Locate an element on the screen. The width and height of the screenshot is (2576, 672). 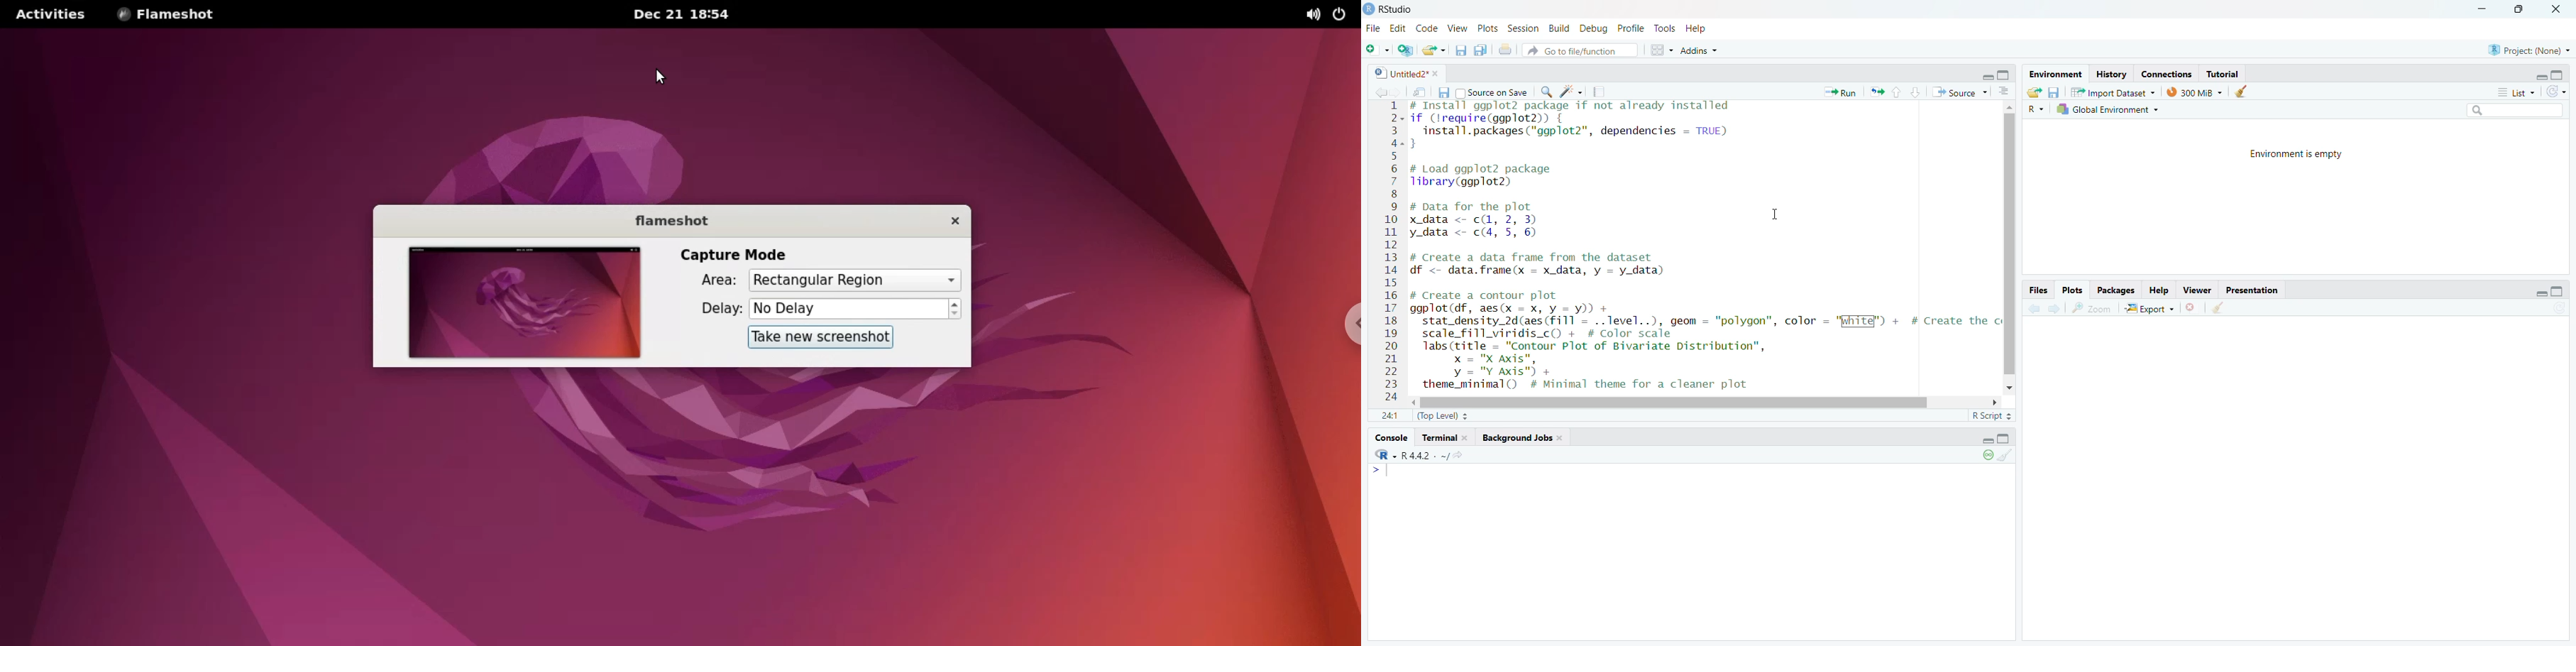
 Export + is located at coordinates (2150, 308).